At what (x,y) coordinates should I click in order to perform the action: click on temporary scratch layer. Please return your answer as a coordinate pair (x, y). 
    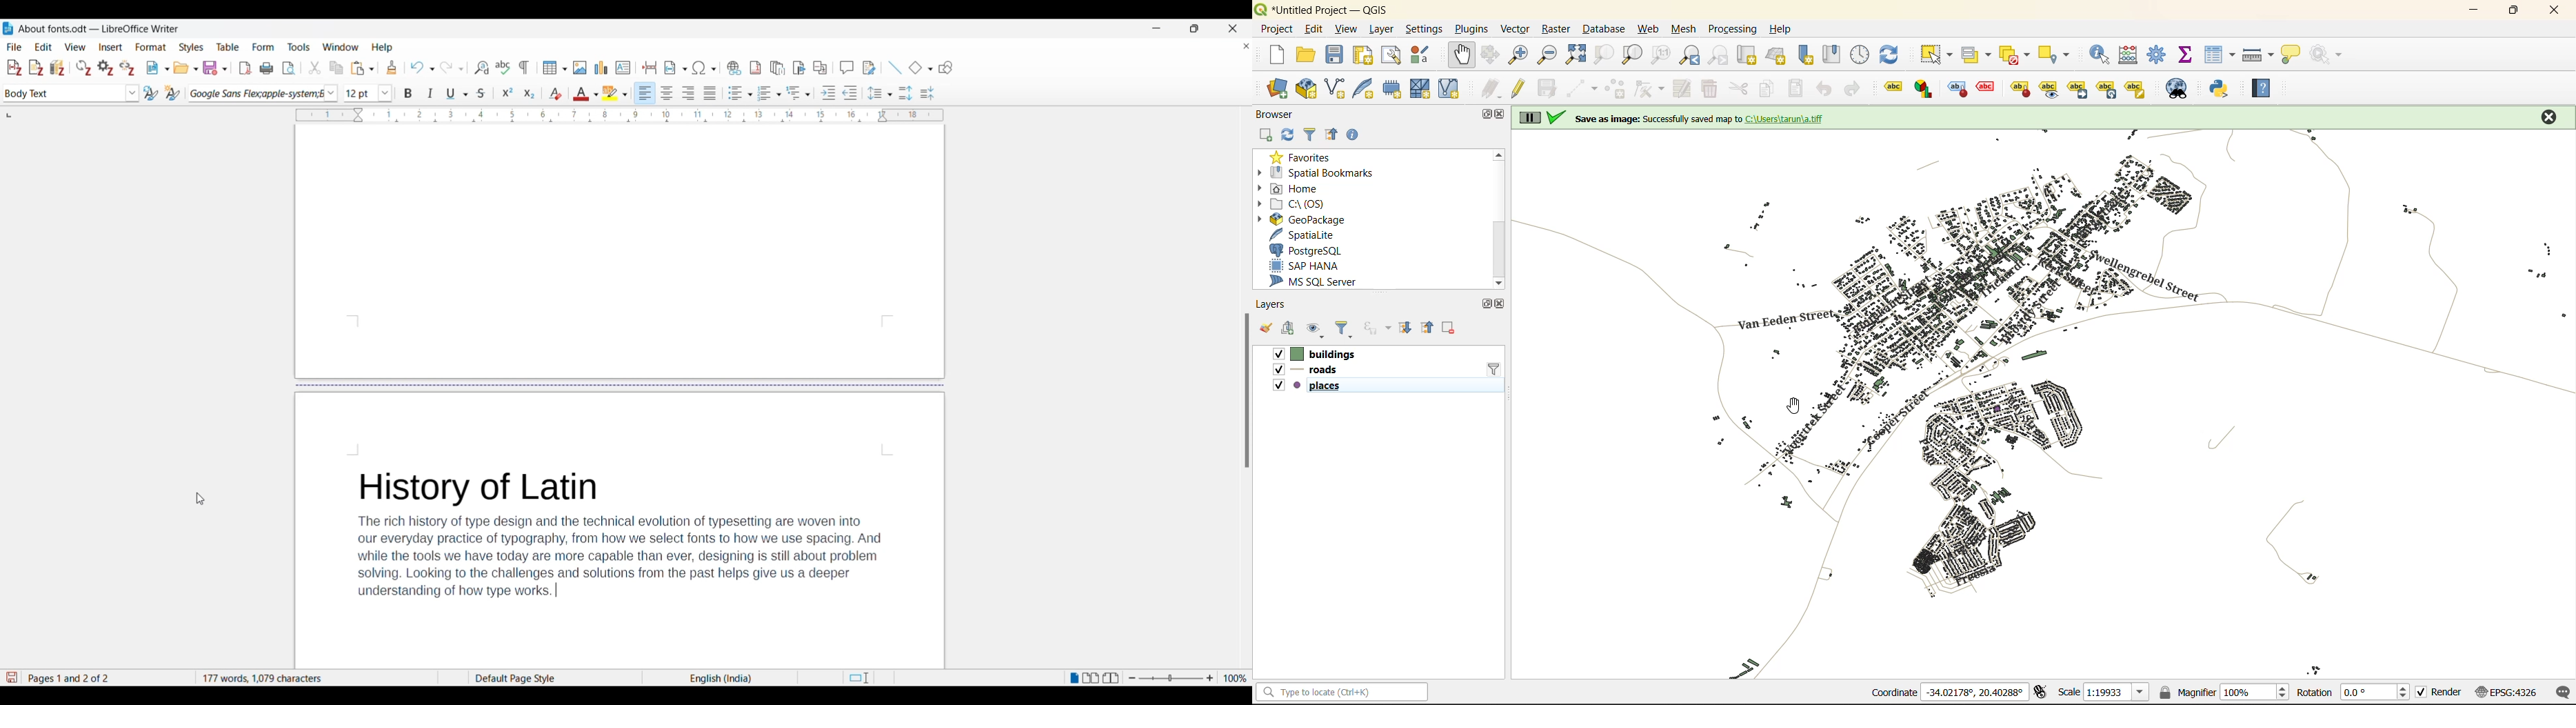
    Looking at the image, I should click on (1393, 90).